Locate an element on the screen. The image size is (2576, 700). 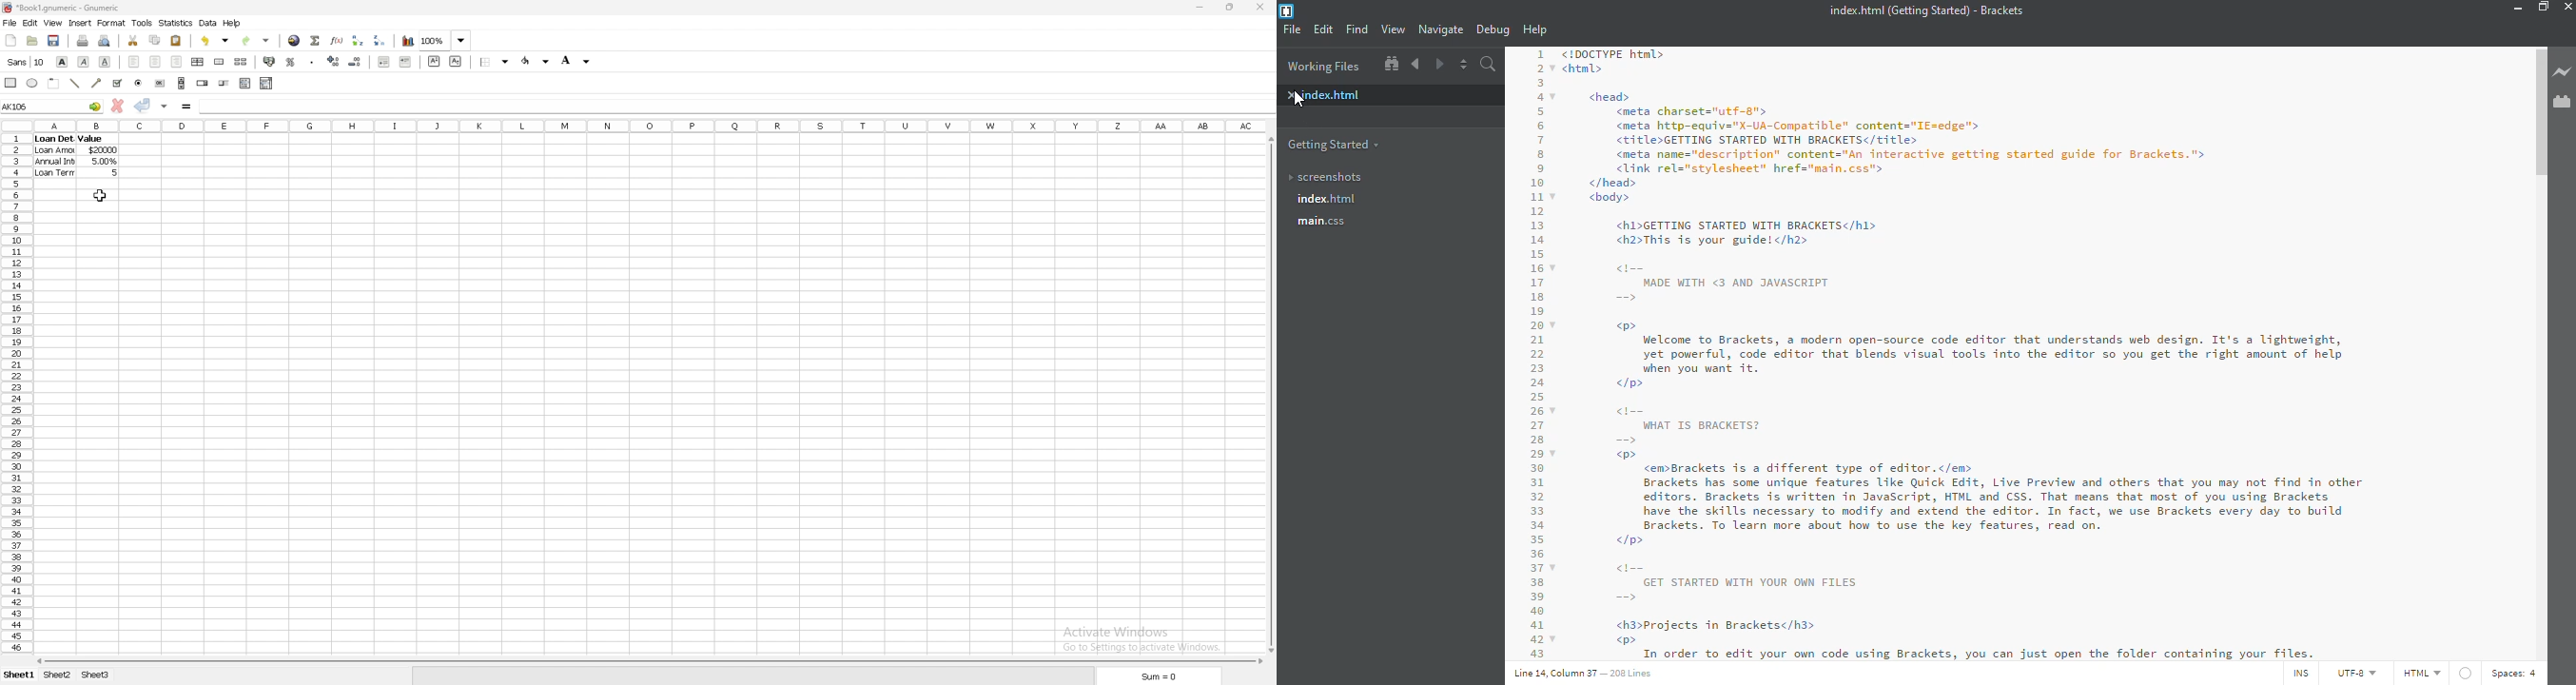
scroll bar is located at coordinates (182, 82).